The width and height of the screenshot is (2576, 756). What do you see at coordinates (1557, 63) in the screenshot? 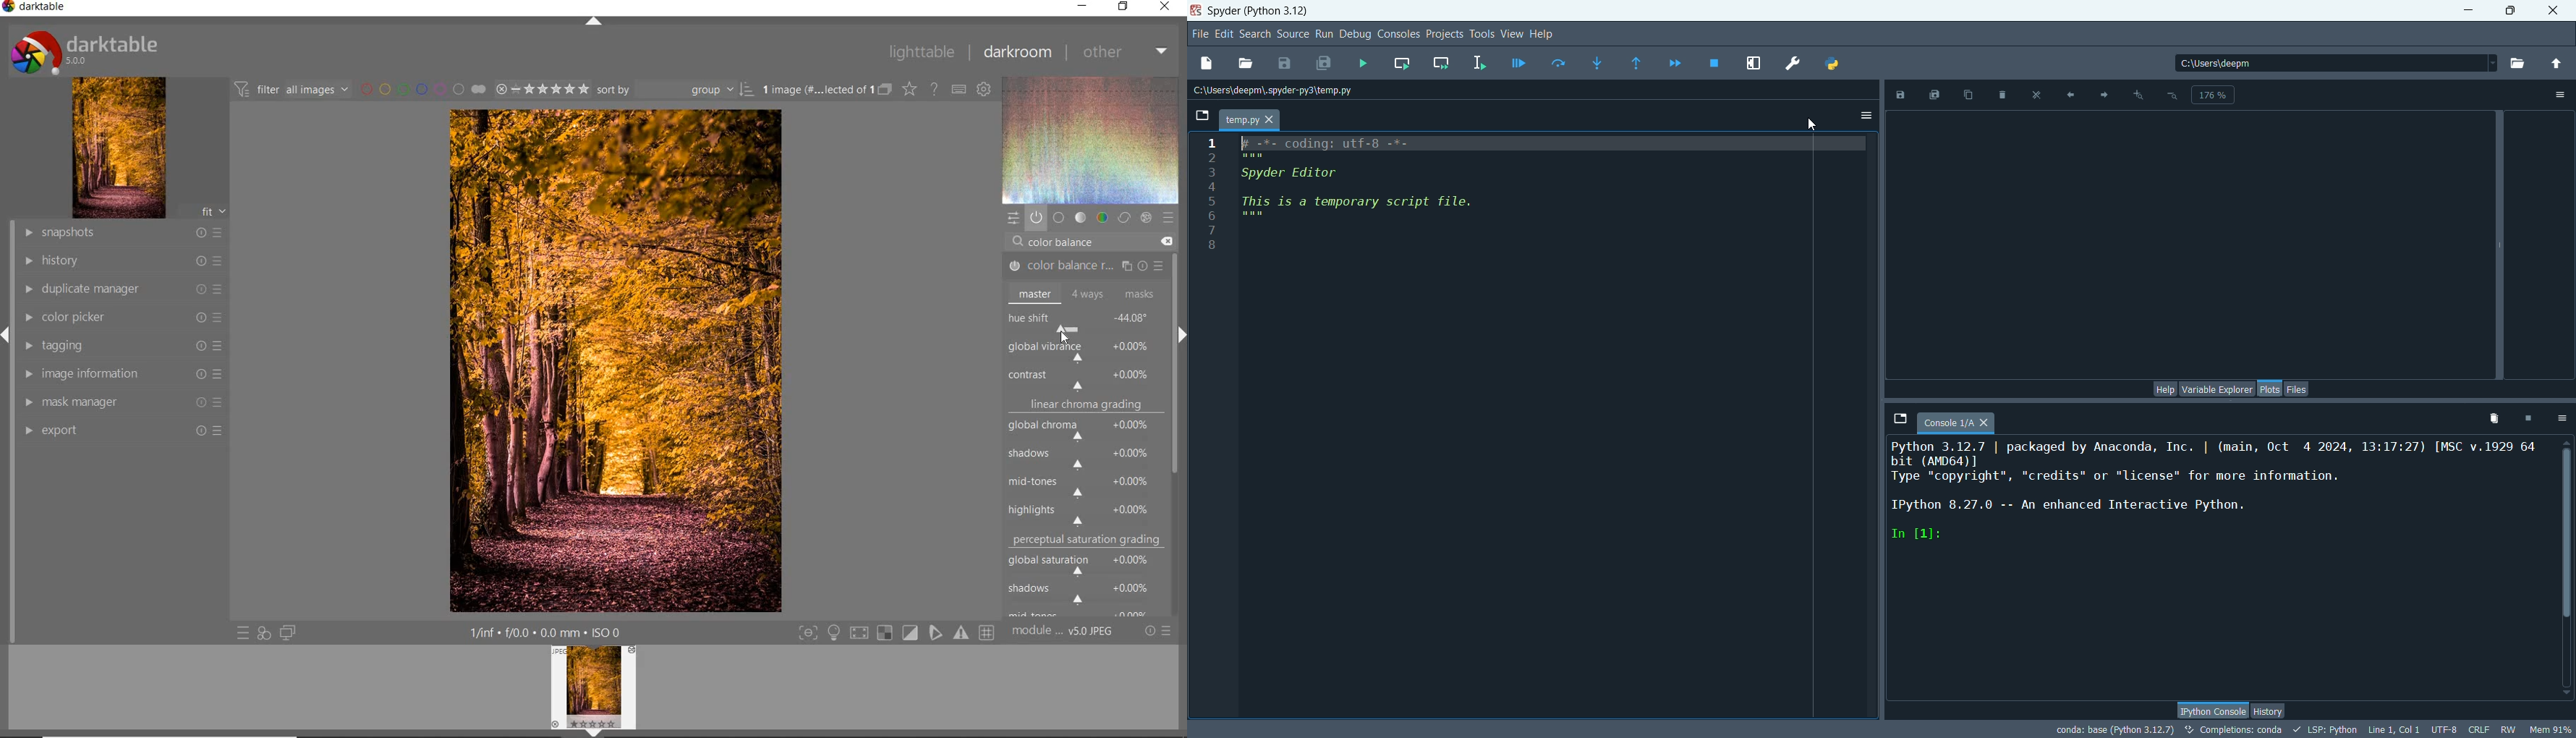
I see `run current line` at bounding box center [1557, 63].